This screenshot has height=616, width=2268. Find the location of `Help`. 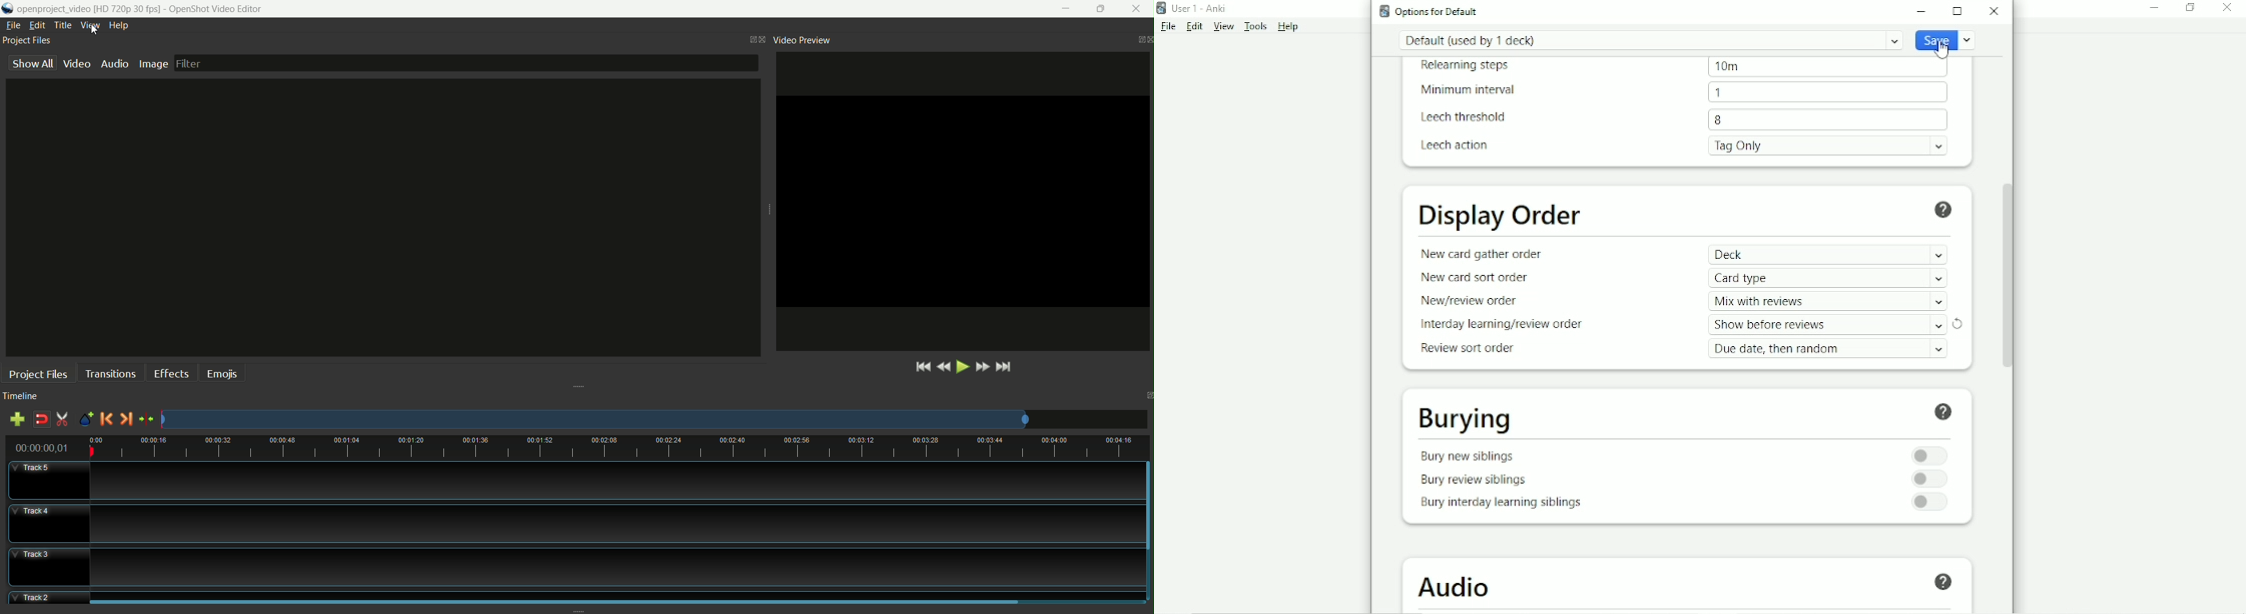

Help is located at coordinates (1941, 583).